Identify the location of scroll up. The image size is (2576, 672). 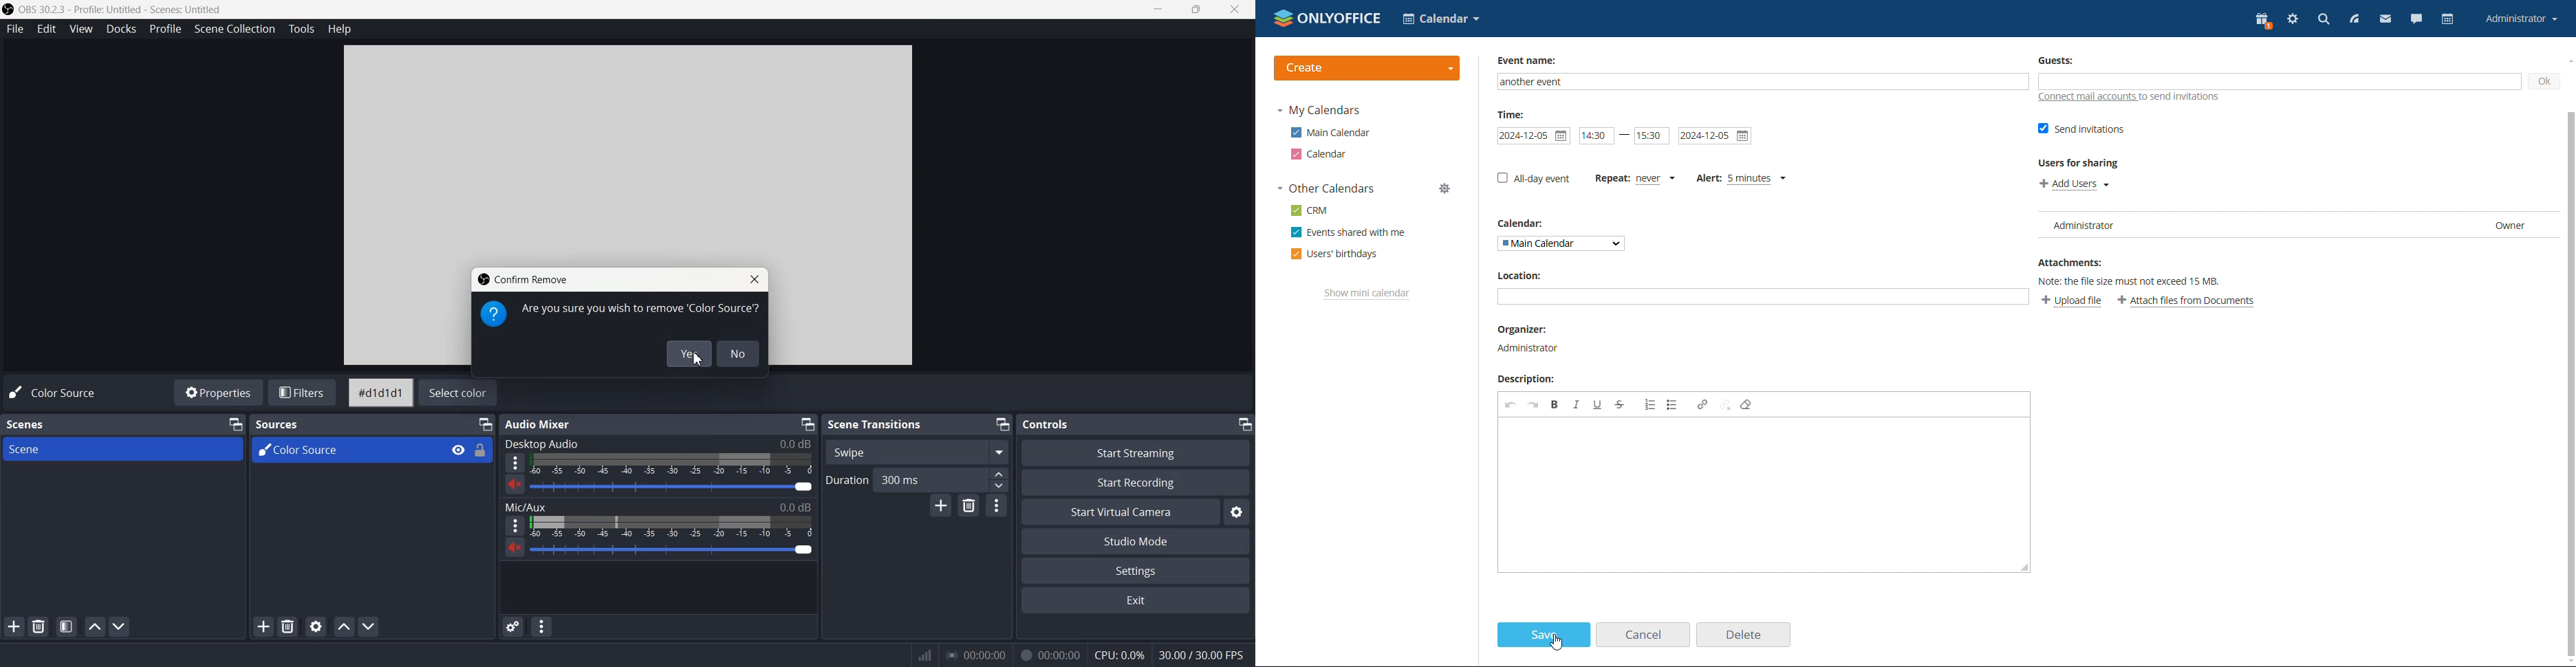
(2568, 59).